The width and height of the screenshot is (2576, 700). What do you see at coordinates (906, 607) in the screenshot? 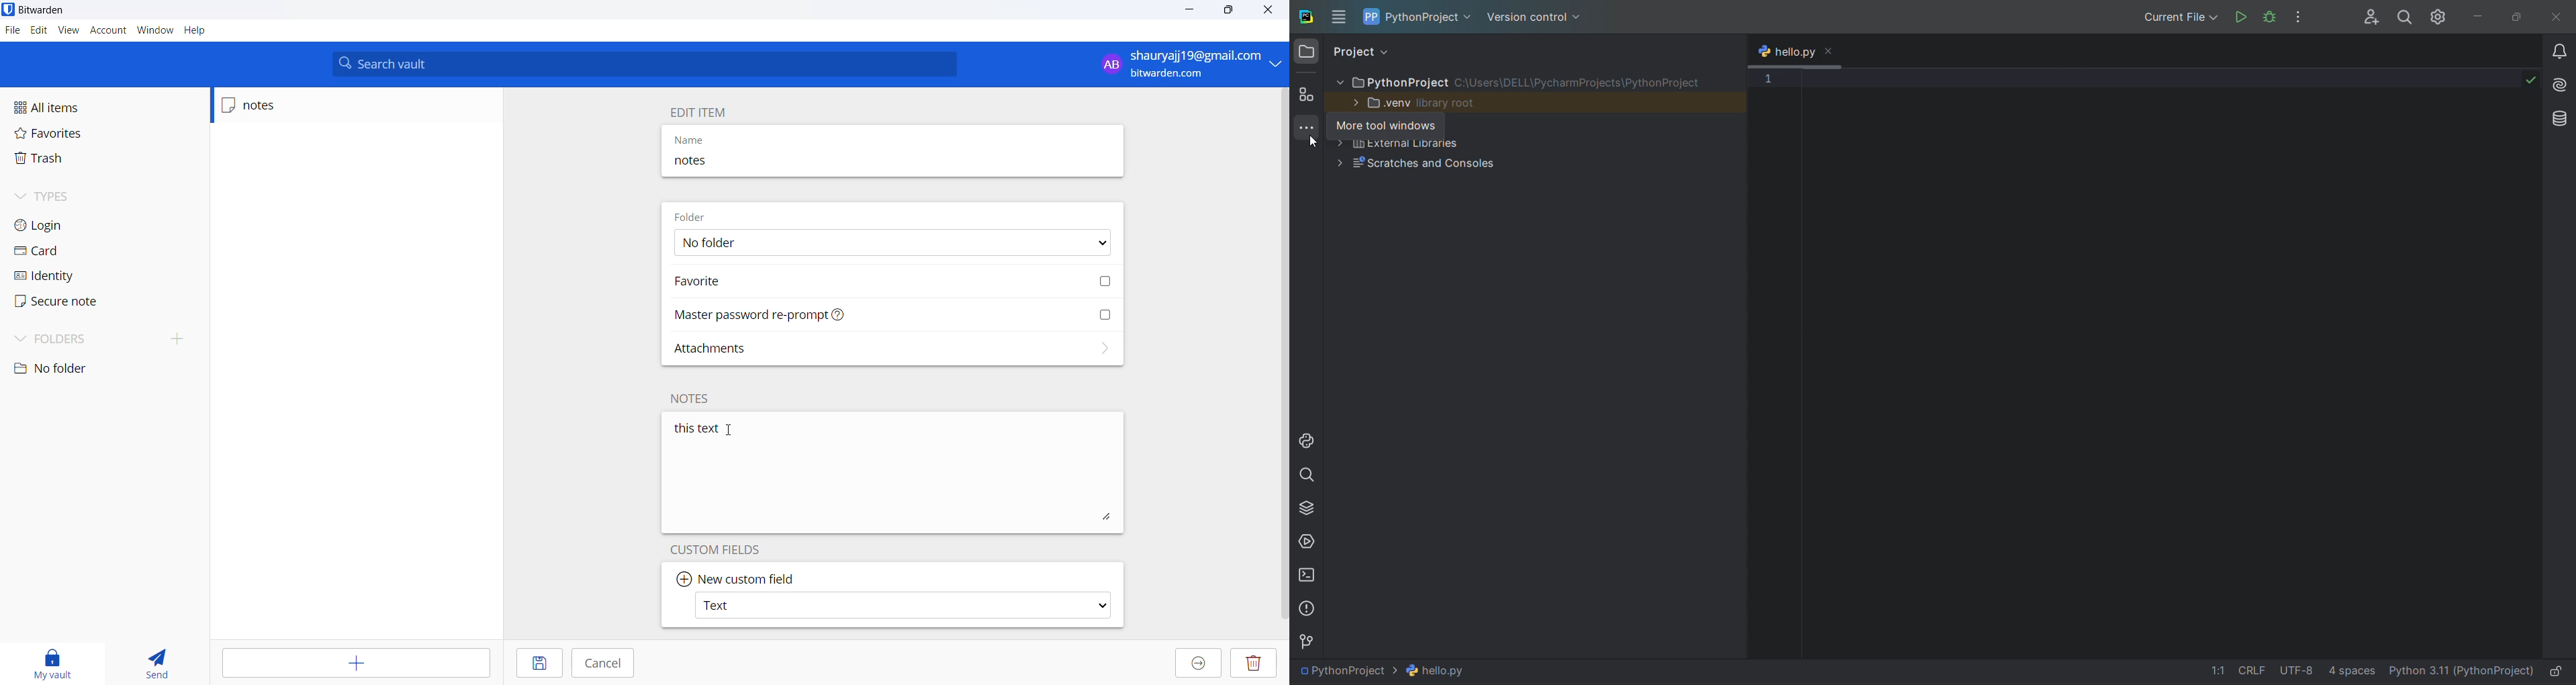
I see `Text` at bounding box center [906, 607].